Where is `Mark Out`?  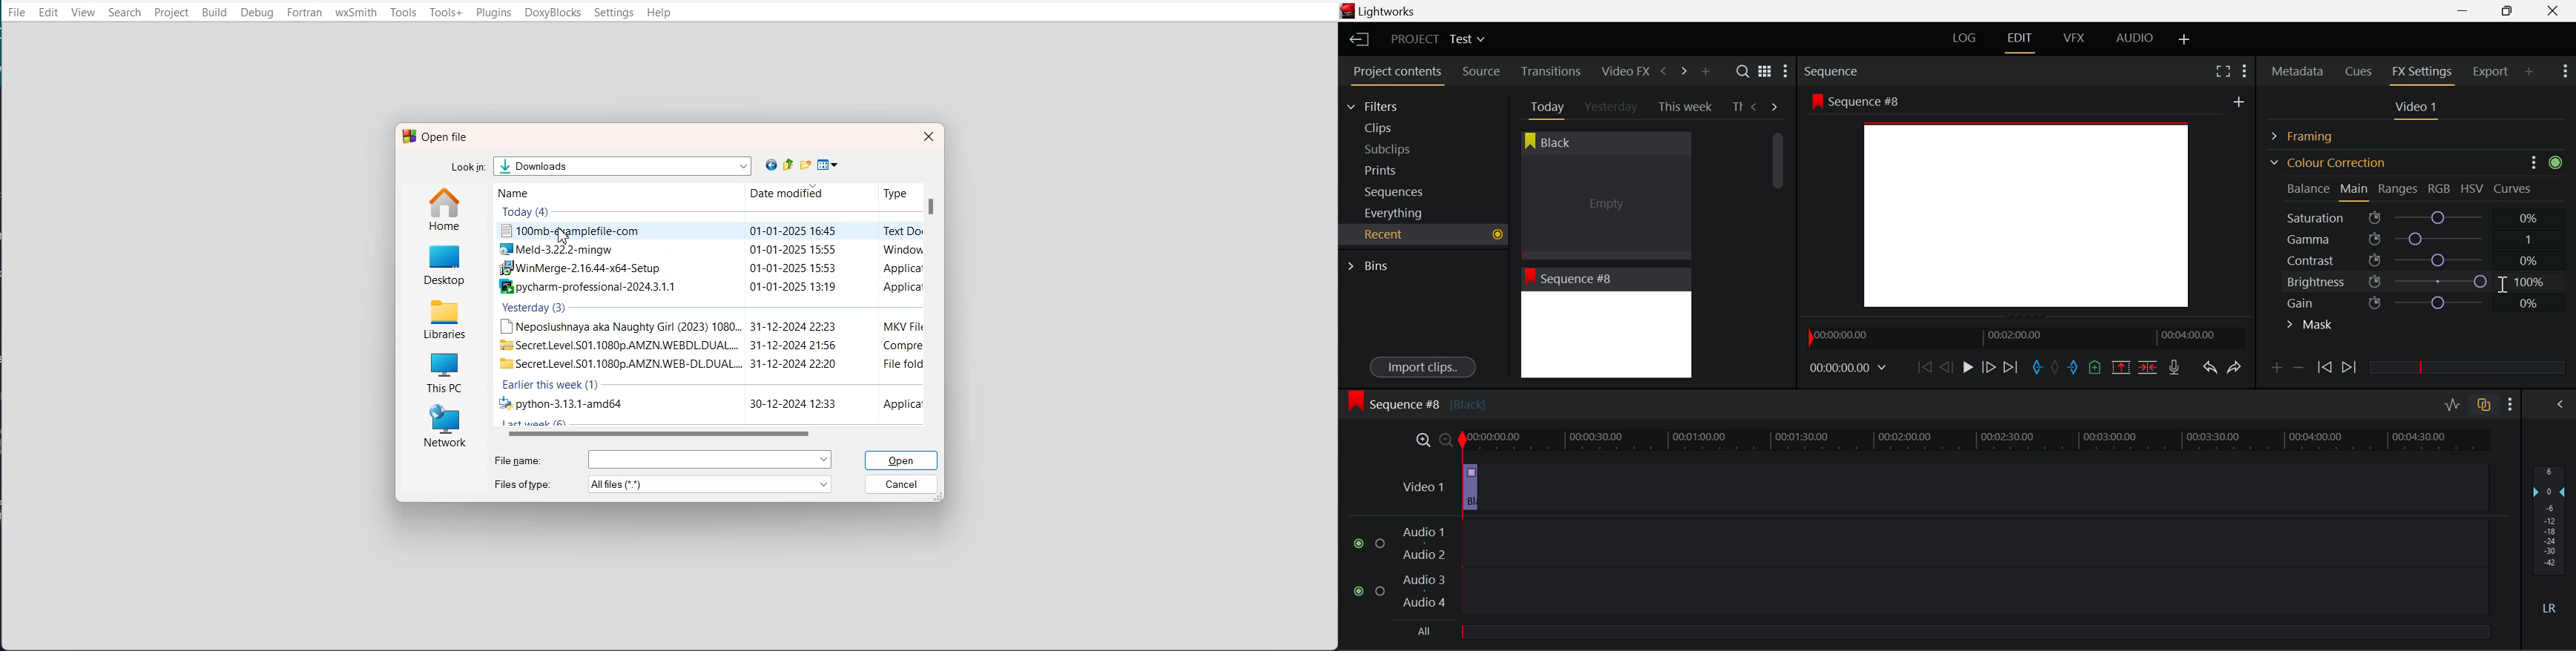
Mark Out is located at coordinates (2074, 368).